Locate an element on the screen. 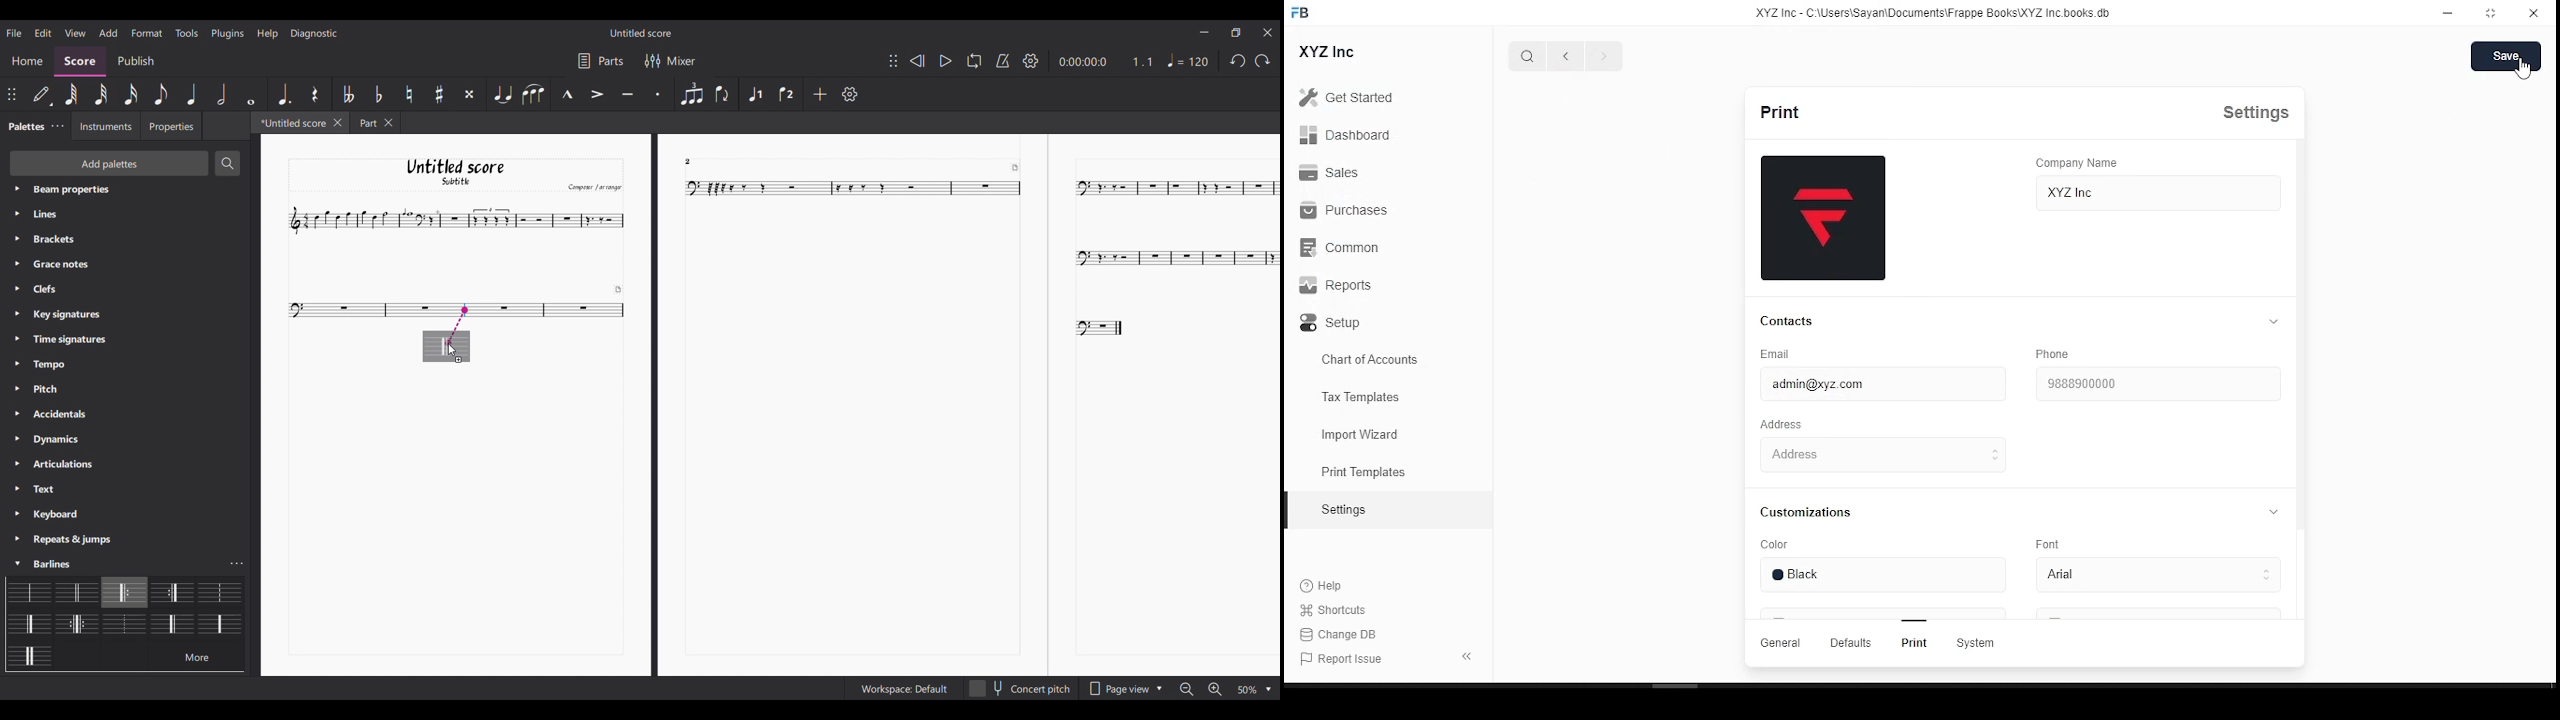 This screenshot has width=2576, height=728. Edit menu is located at coordinates (43, 33).